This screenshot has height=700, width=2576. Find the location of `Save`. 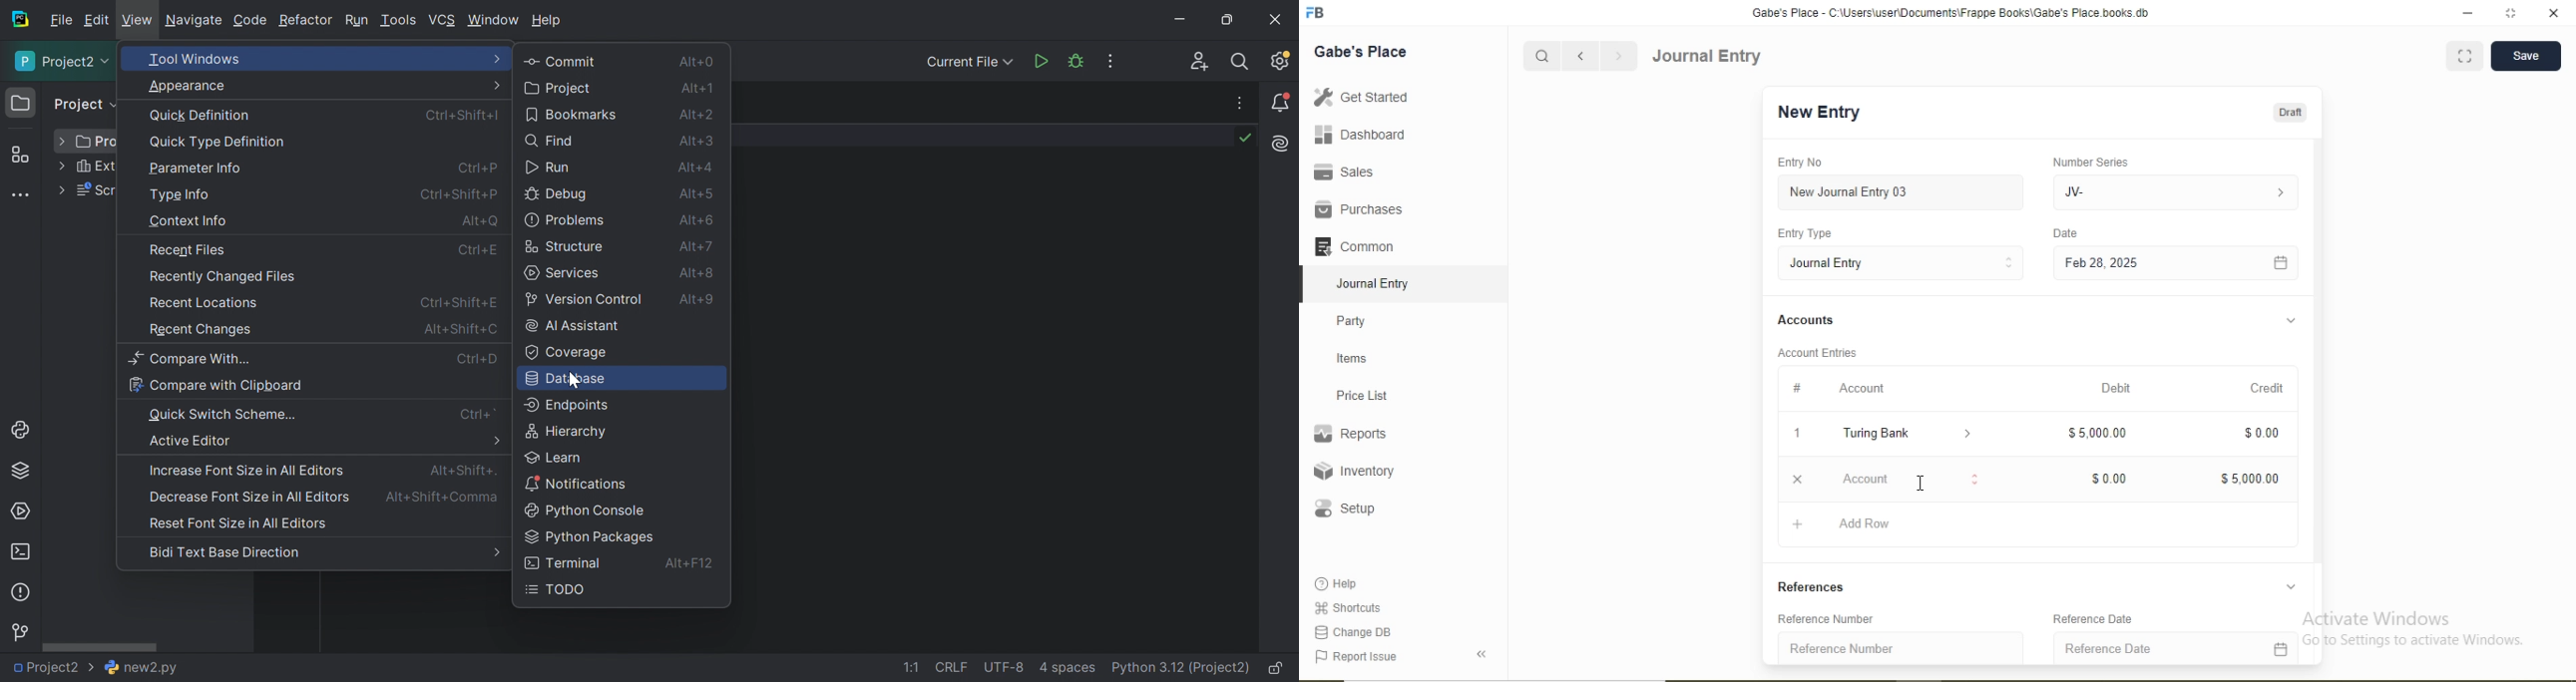

Save is located at coordinates (2525, 54).